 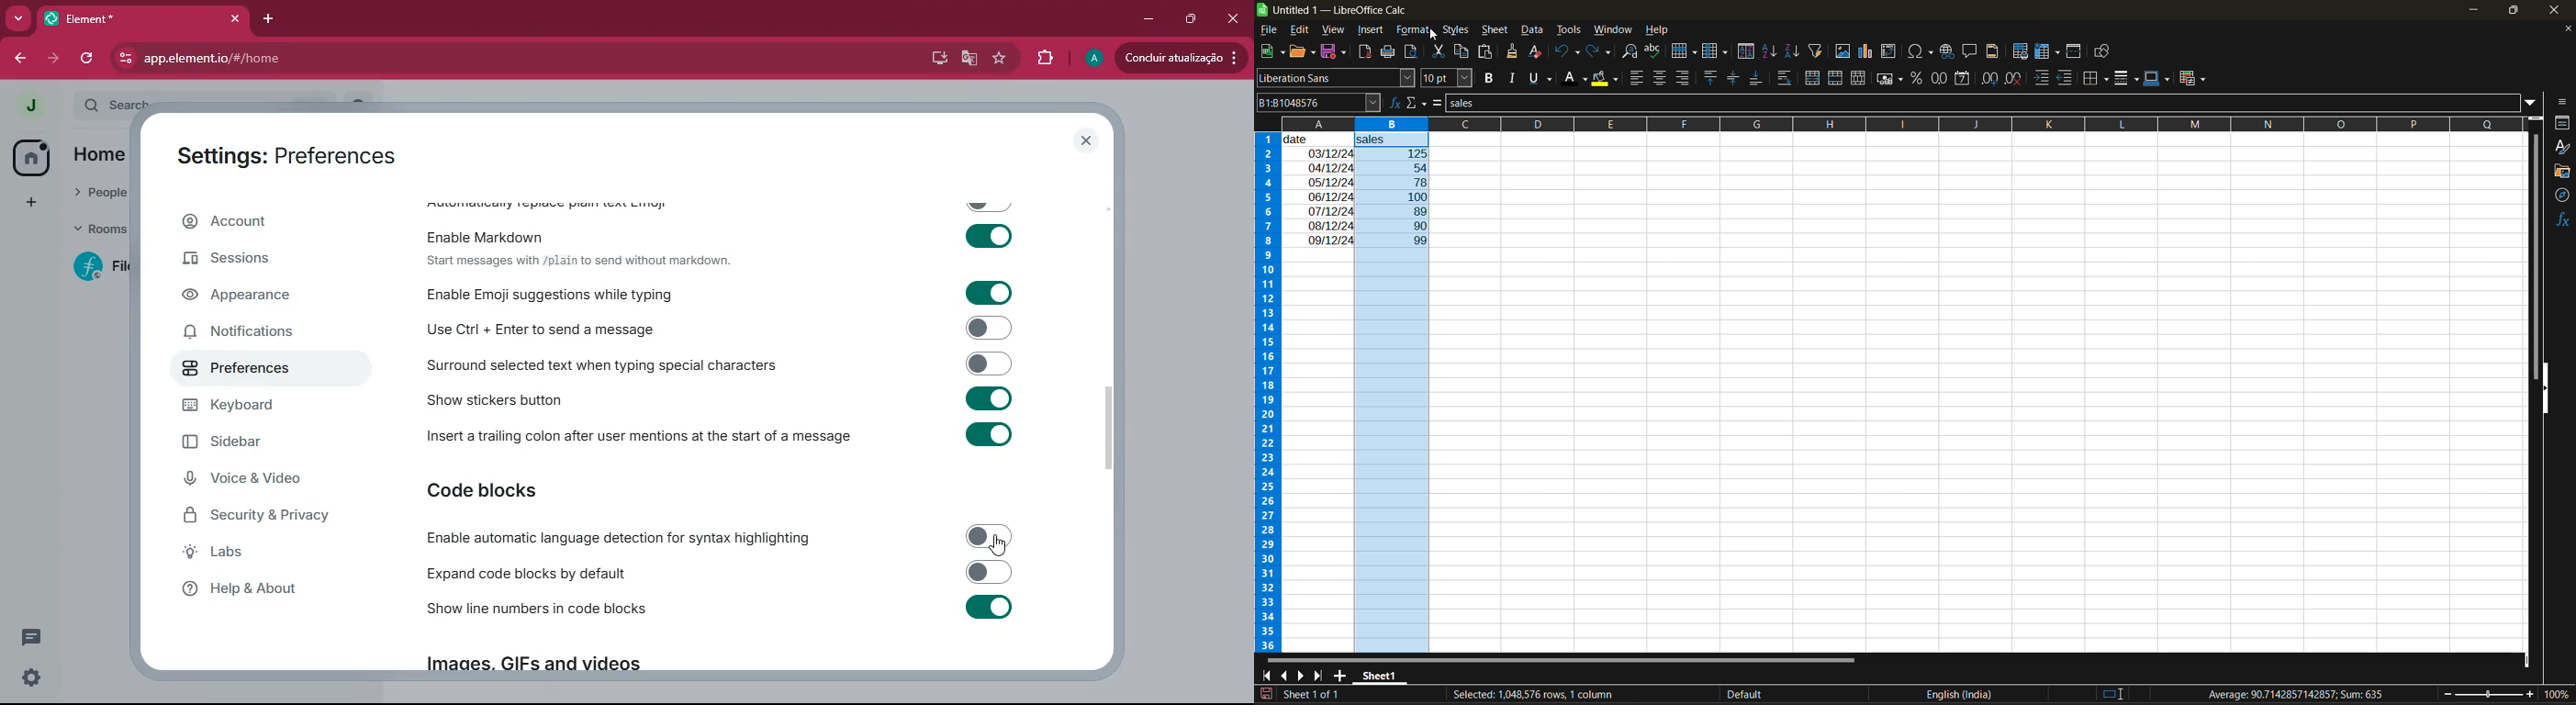 What do you see at coordinates (1146, 18) in the screenshot?
I see `minimize` at bounding box center [1146, 18].